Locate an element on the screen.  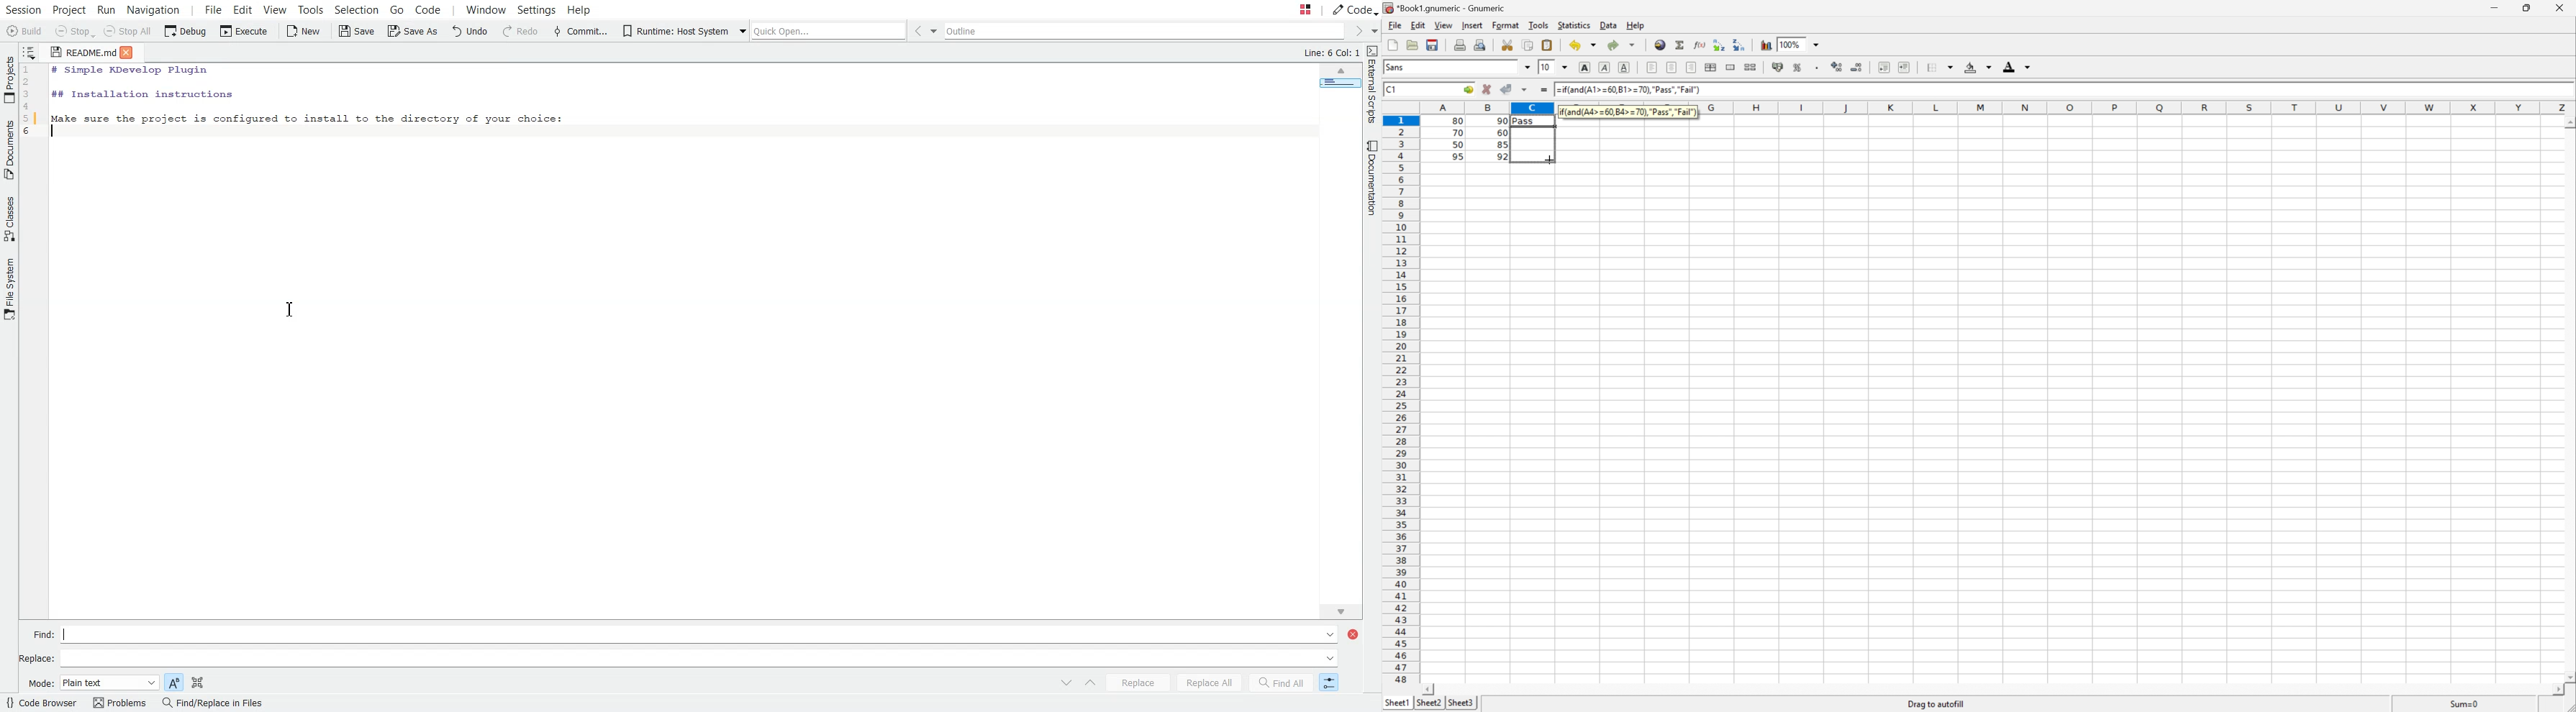
Split merged ranges of cells is located at coordinates (1752, 67).